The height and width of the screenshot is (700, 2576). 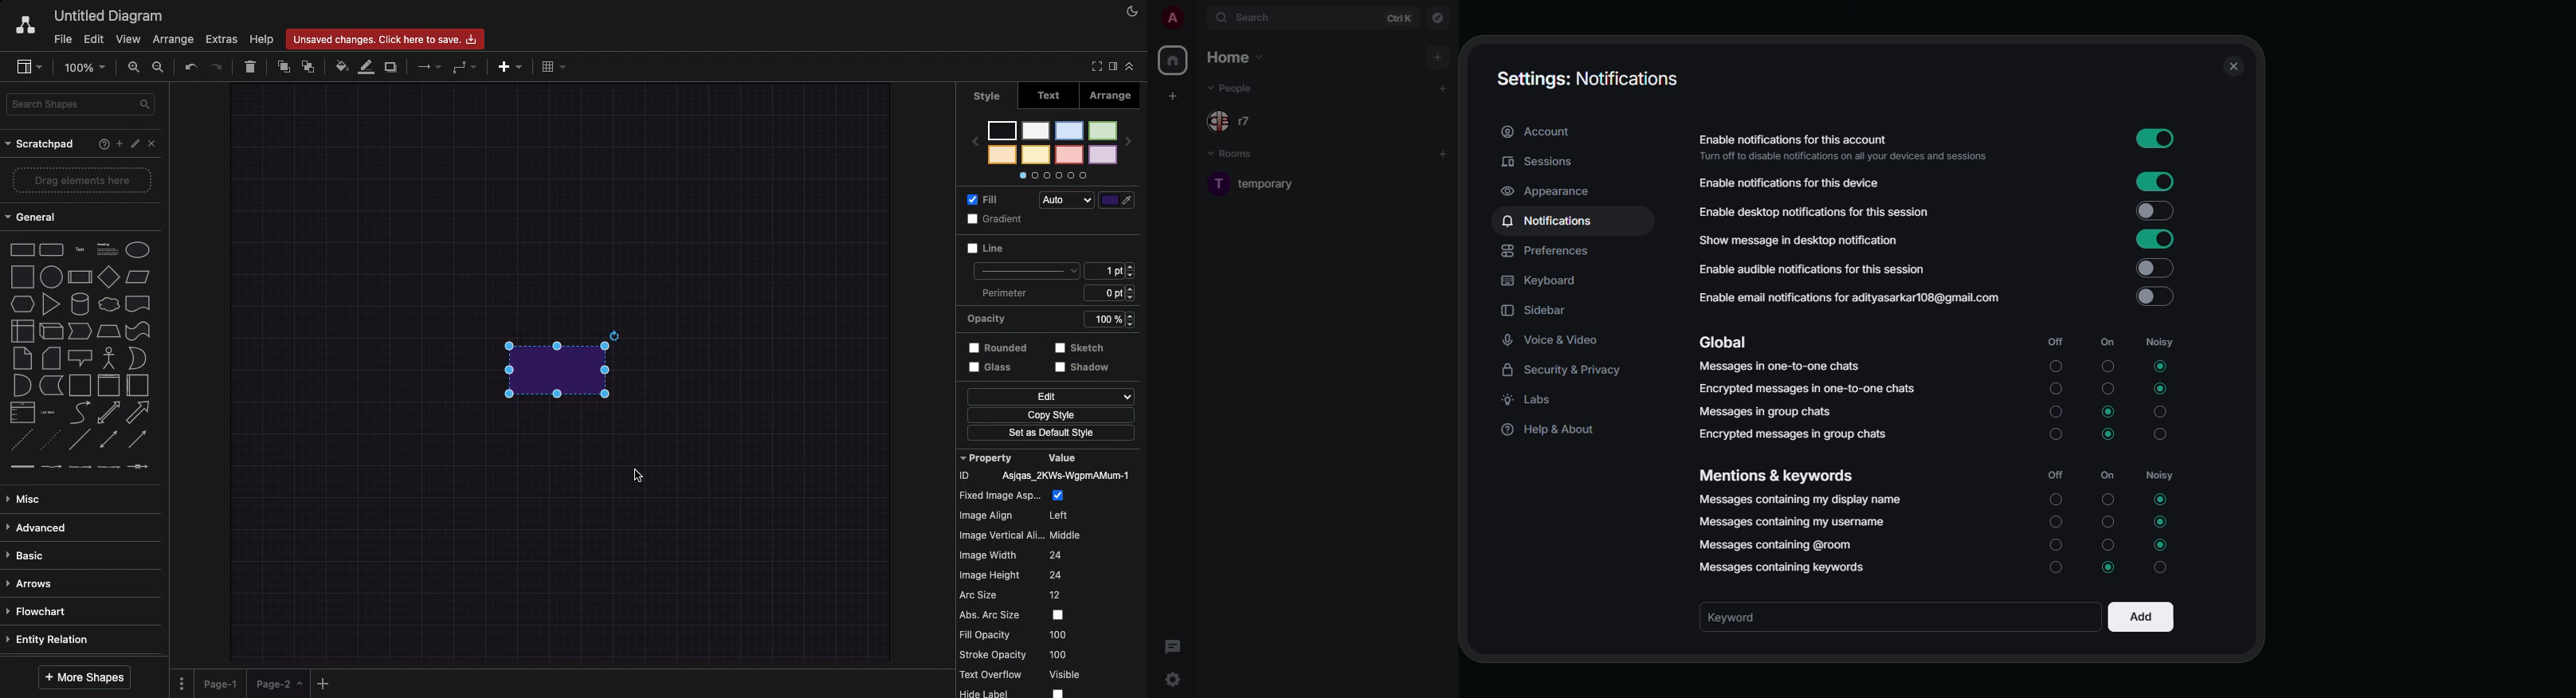 What do you see at coordinates (1054, 94) in the screenshot?
I see `Text` at bounding box center [1054, 94].